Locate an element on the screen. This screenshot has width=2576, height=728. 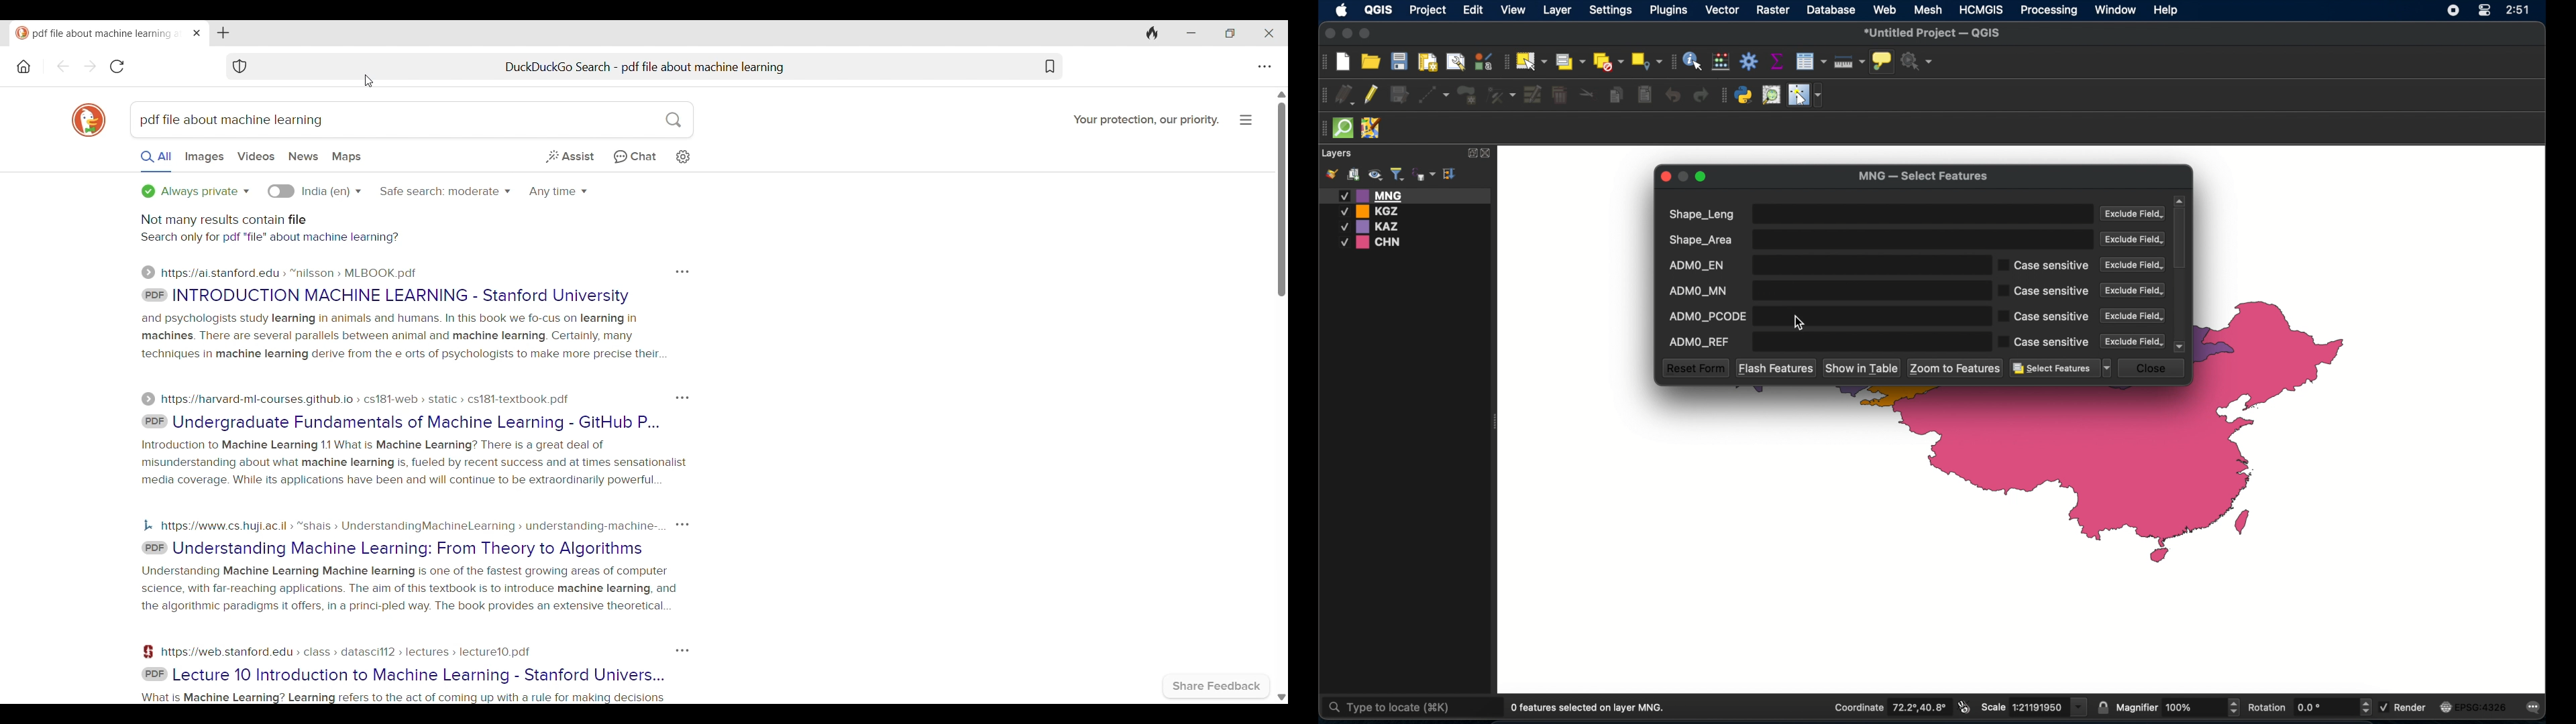
close is located at coordinates (1666, 176).